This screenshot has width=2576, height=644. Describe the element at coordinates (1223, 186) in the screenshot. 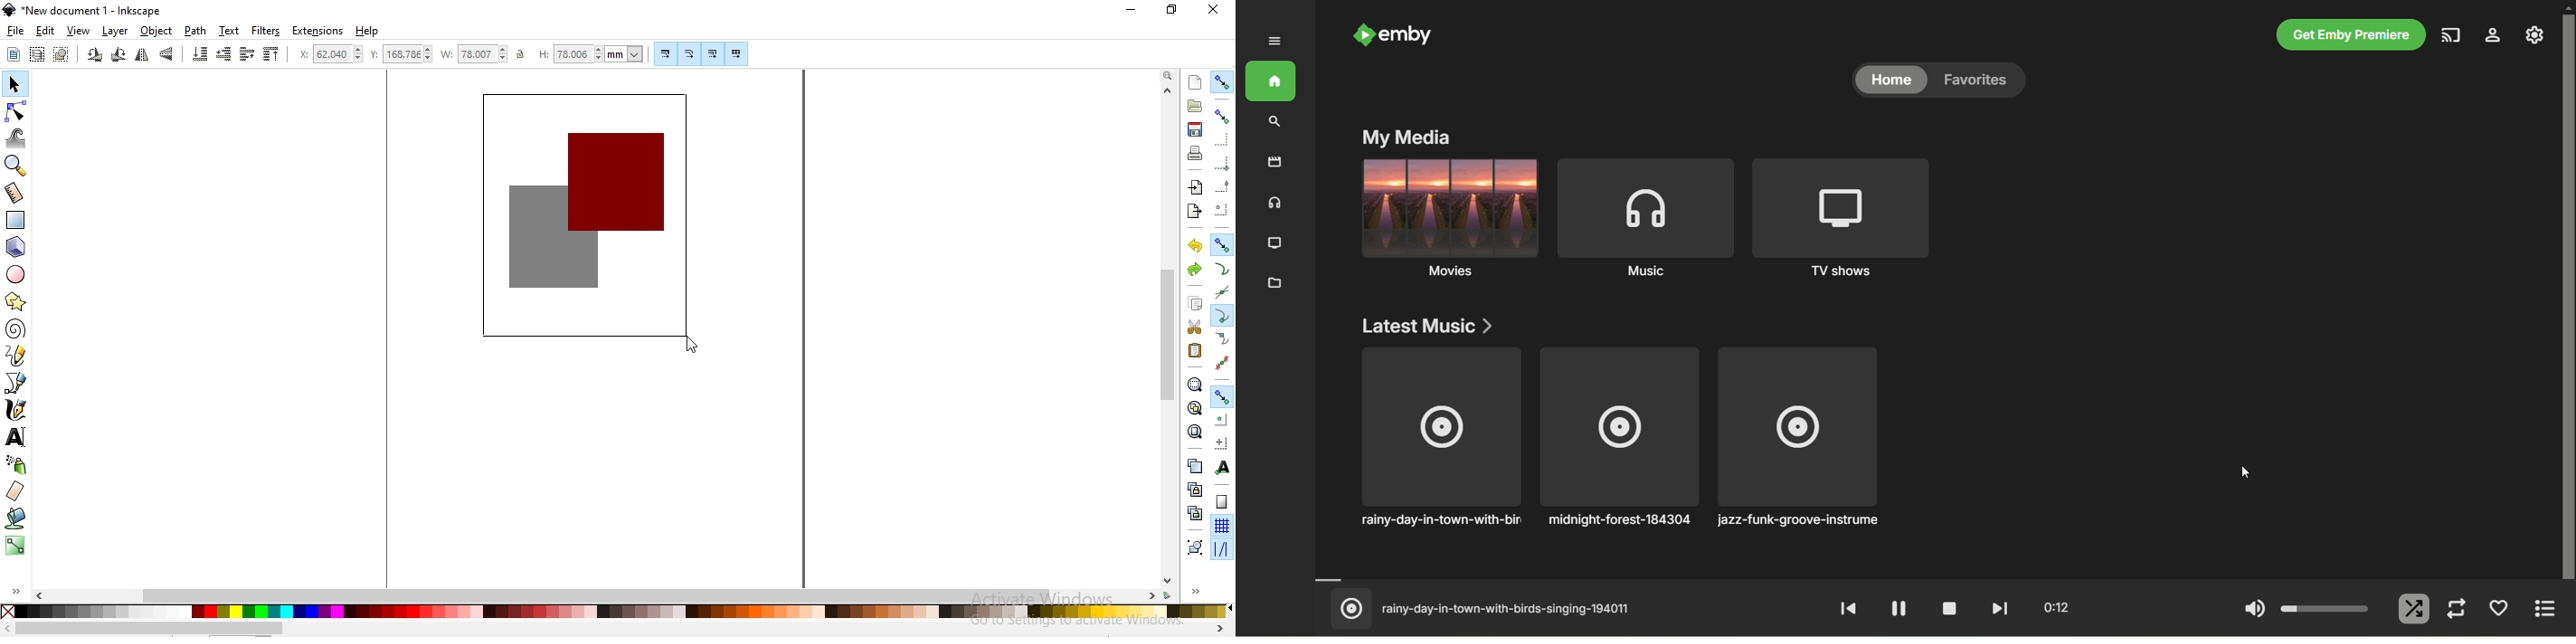

I see `snap midpoints of bounding box edges` at that location.